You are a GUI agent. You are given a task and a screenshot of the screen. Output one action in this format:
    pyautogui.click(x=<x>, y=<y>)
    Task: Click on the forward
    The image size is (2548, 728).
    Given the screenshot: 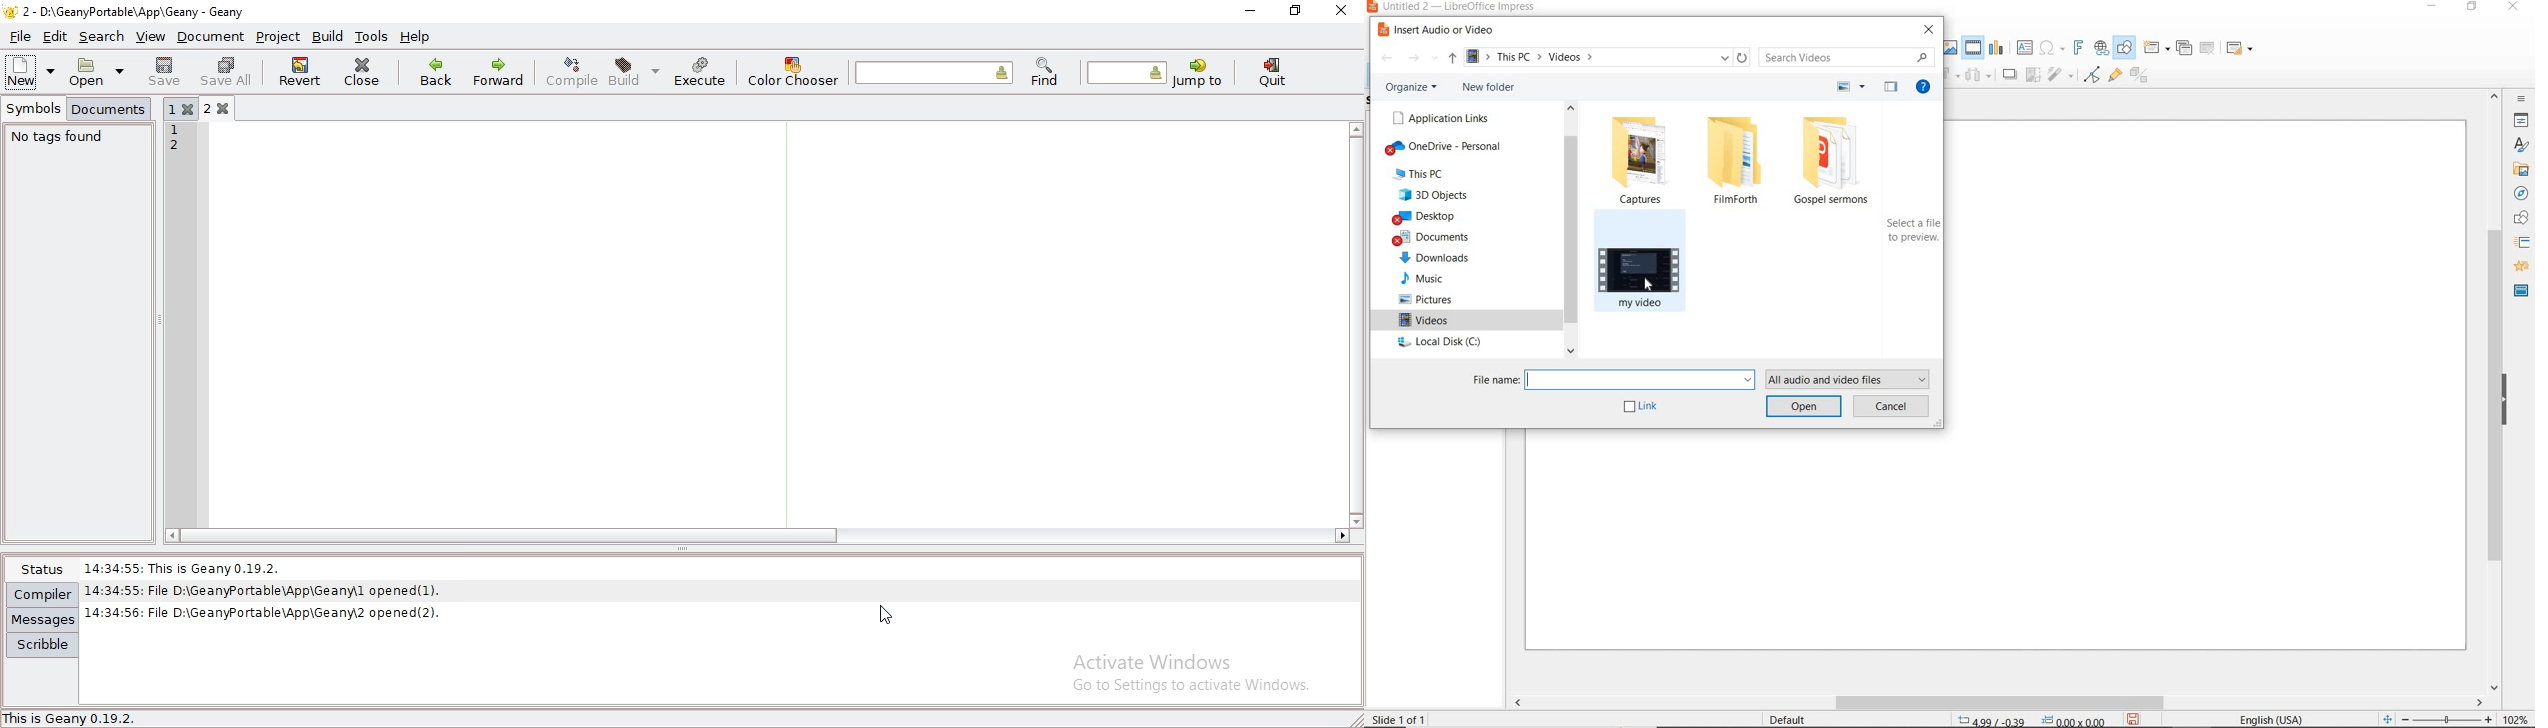 What is the action you would take?
    pyautogui.click(x=502, y=71)
    